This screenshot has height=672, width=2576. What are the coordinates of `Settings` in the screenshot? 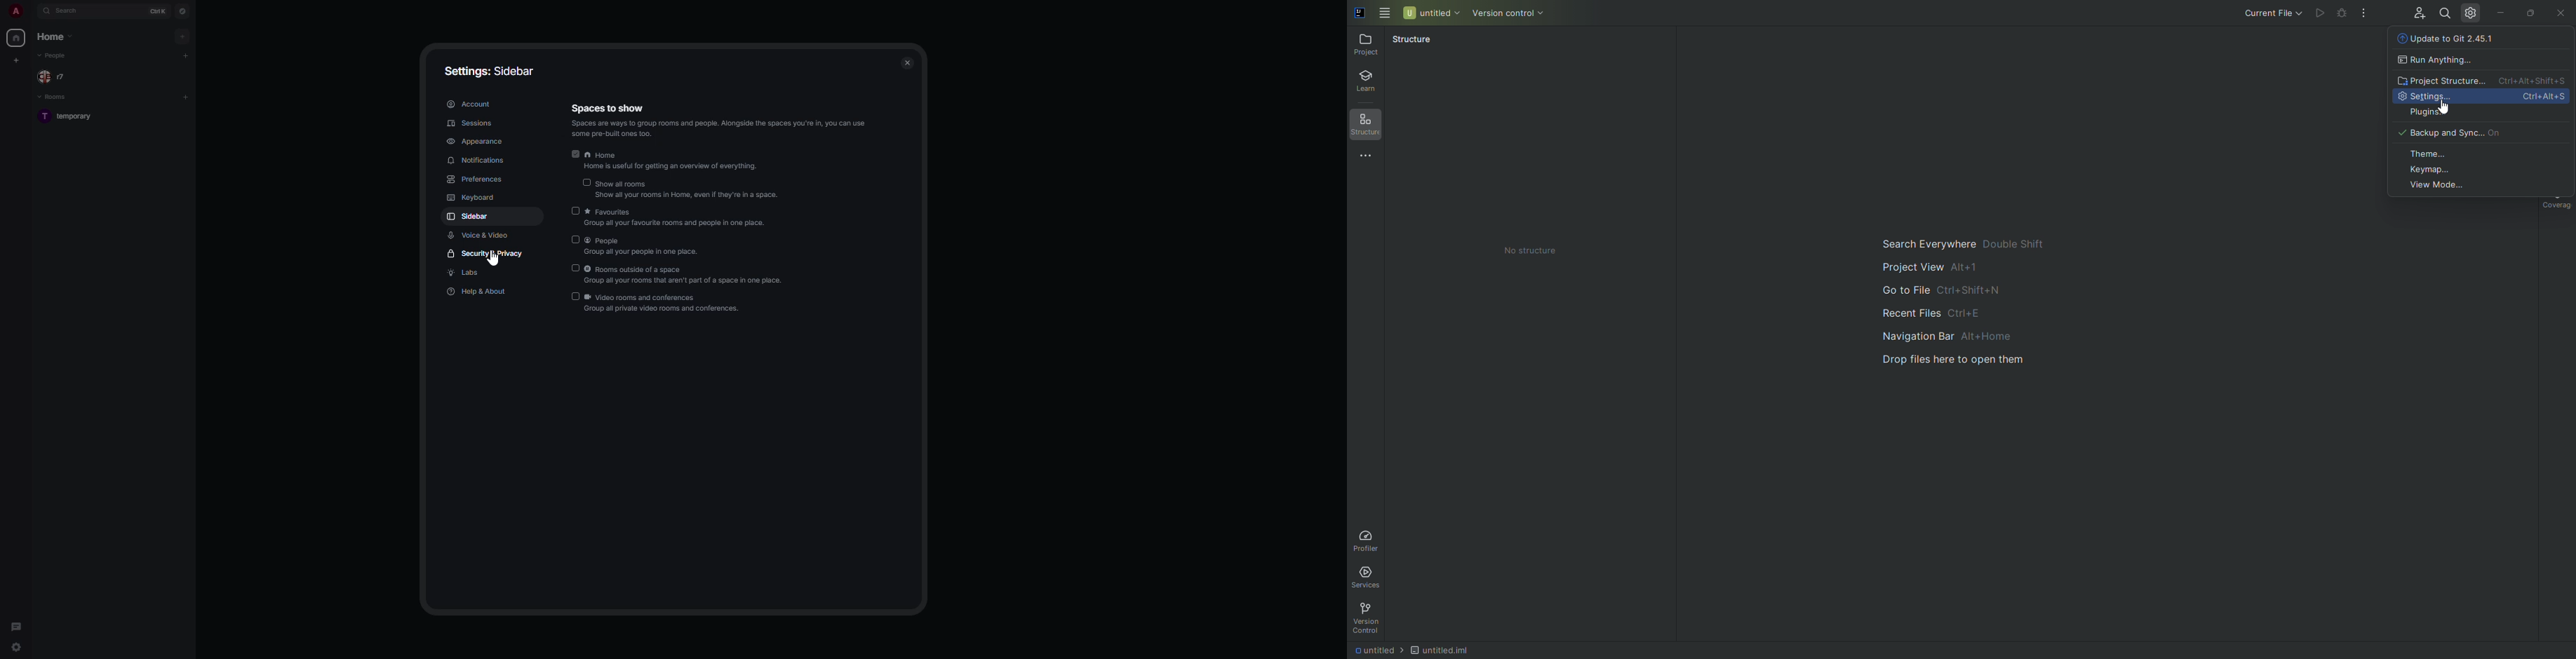 It's located at (2479, 97).